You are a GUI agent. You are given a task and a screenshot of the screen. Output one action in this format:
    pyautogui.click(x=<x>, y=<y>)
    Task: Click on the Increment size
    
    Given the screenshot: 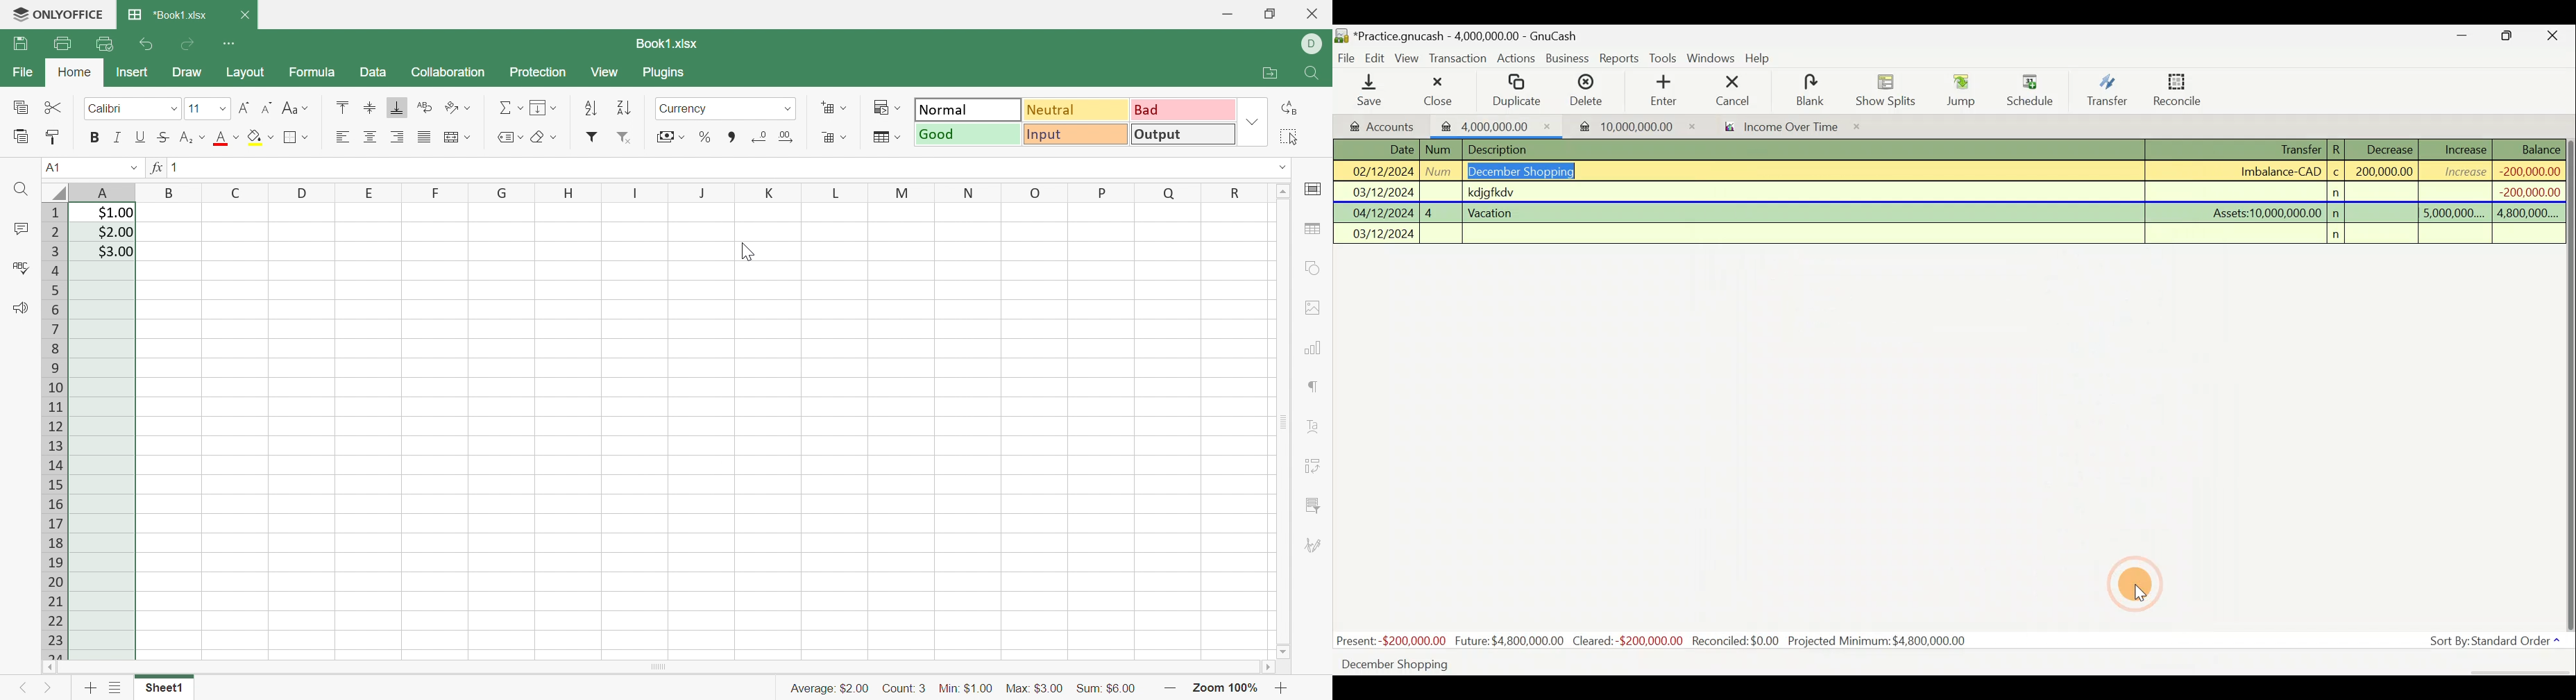 What is the action you would take?
    pyautogui.click(x=269, y=106)
    